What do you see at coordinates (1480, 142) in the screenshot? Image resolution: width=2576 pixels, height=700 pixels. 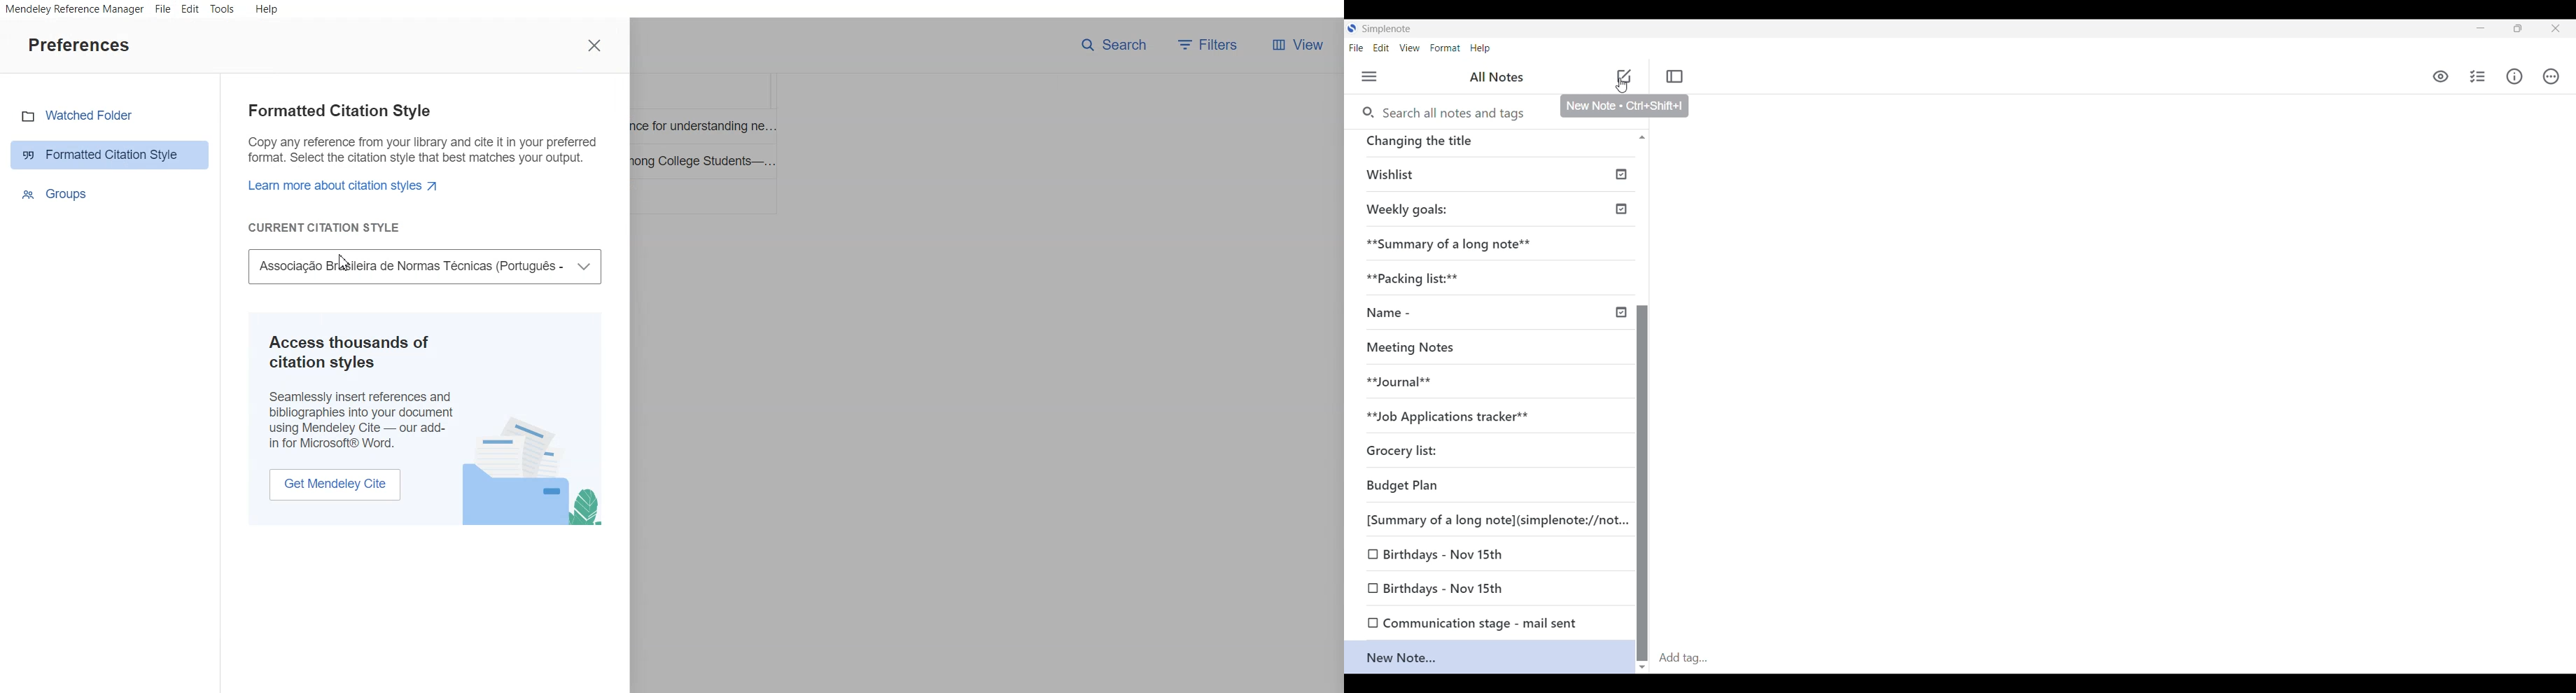 I see `Changing the title` at bounding box center [1480, 142].